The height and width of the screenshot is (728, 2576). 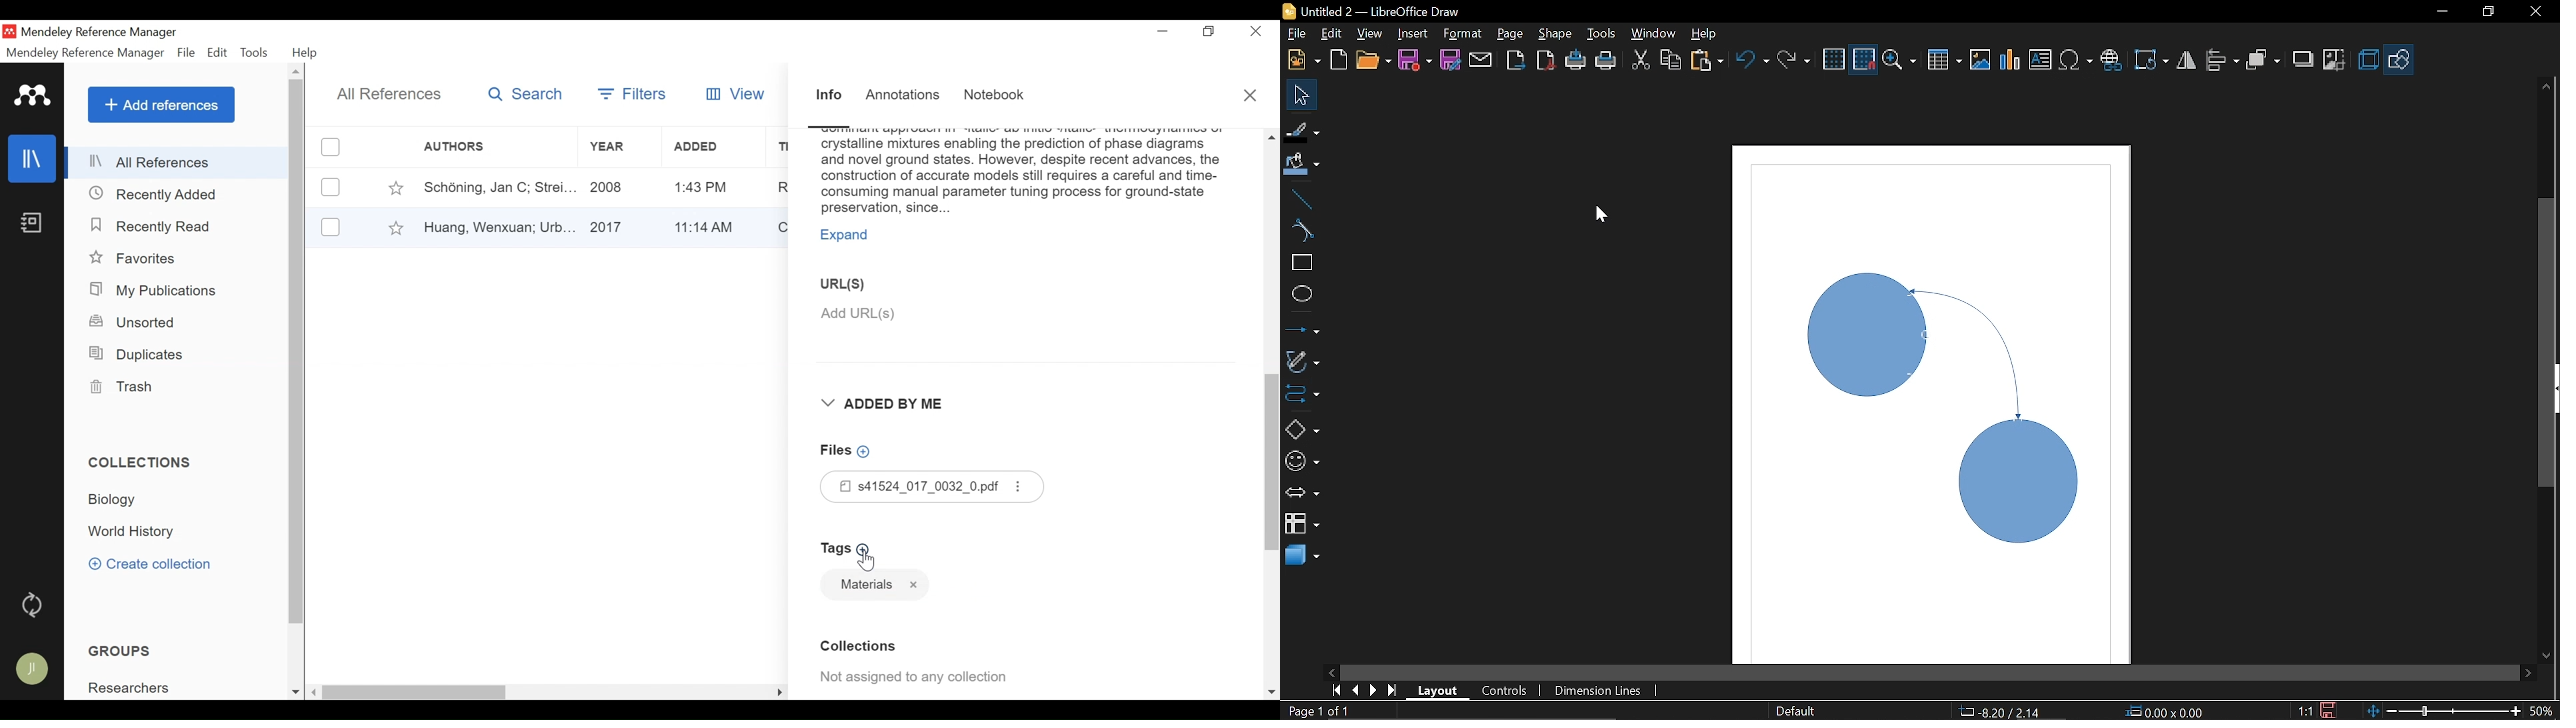 I want to click on Attach, so click(x=1481, y=59).